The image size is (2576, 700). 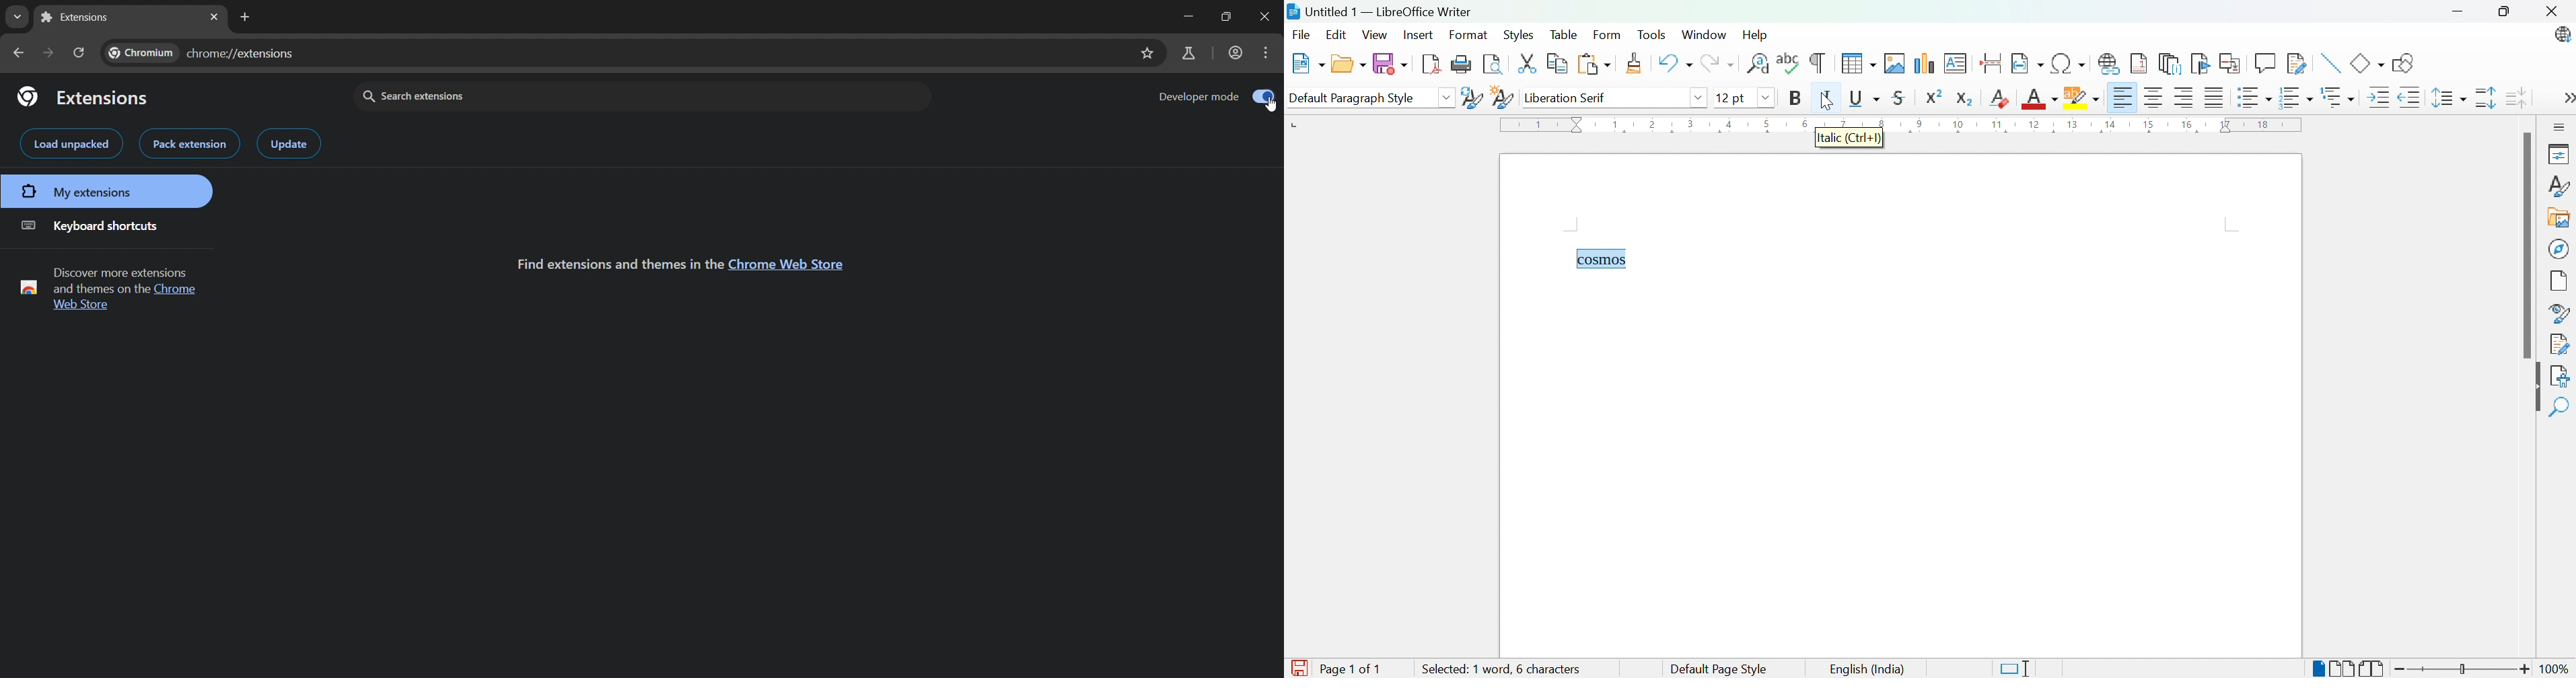 What do you see at coordinates (2316, 670) in the screenshot?
I see `Single-page view` at bounding box center [2316, 670].